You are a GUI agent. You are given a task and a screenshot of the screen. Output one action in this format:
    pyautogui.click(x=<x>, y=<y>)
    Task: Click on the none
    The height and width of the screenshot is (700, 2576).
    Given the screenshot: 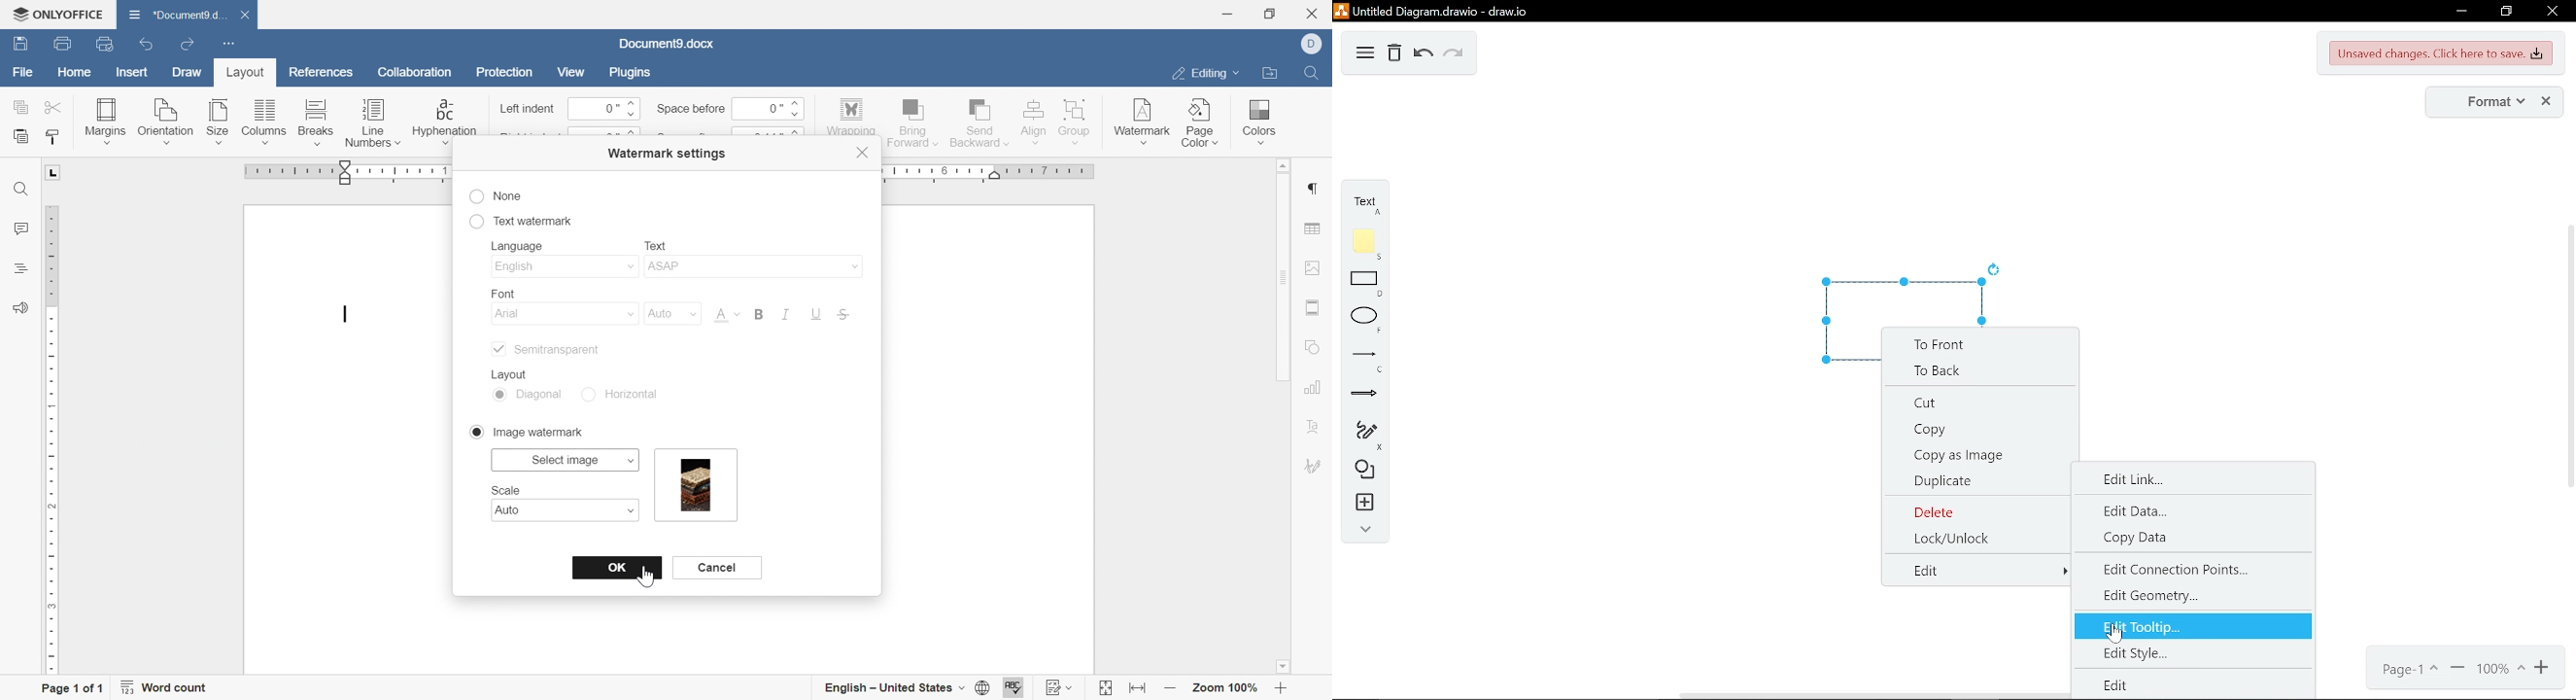 What is the action you would take?
    pyautogui.click(x=496, y=197)
    